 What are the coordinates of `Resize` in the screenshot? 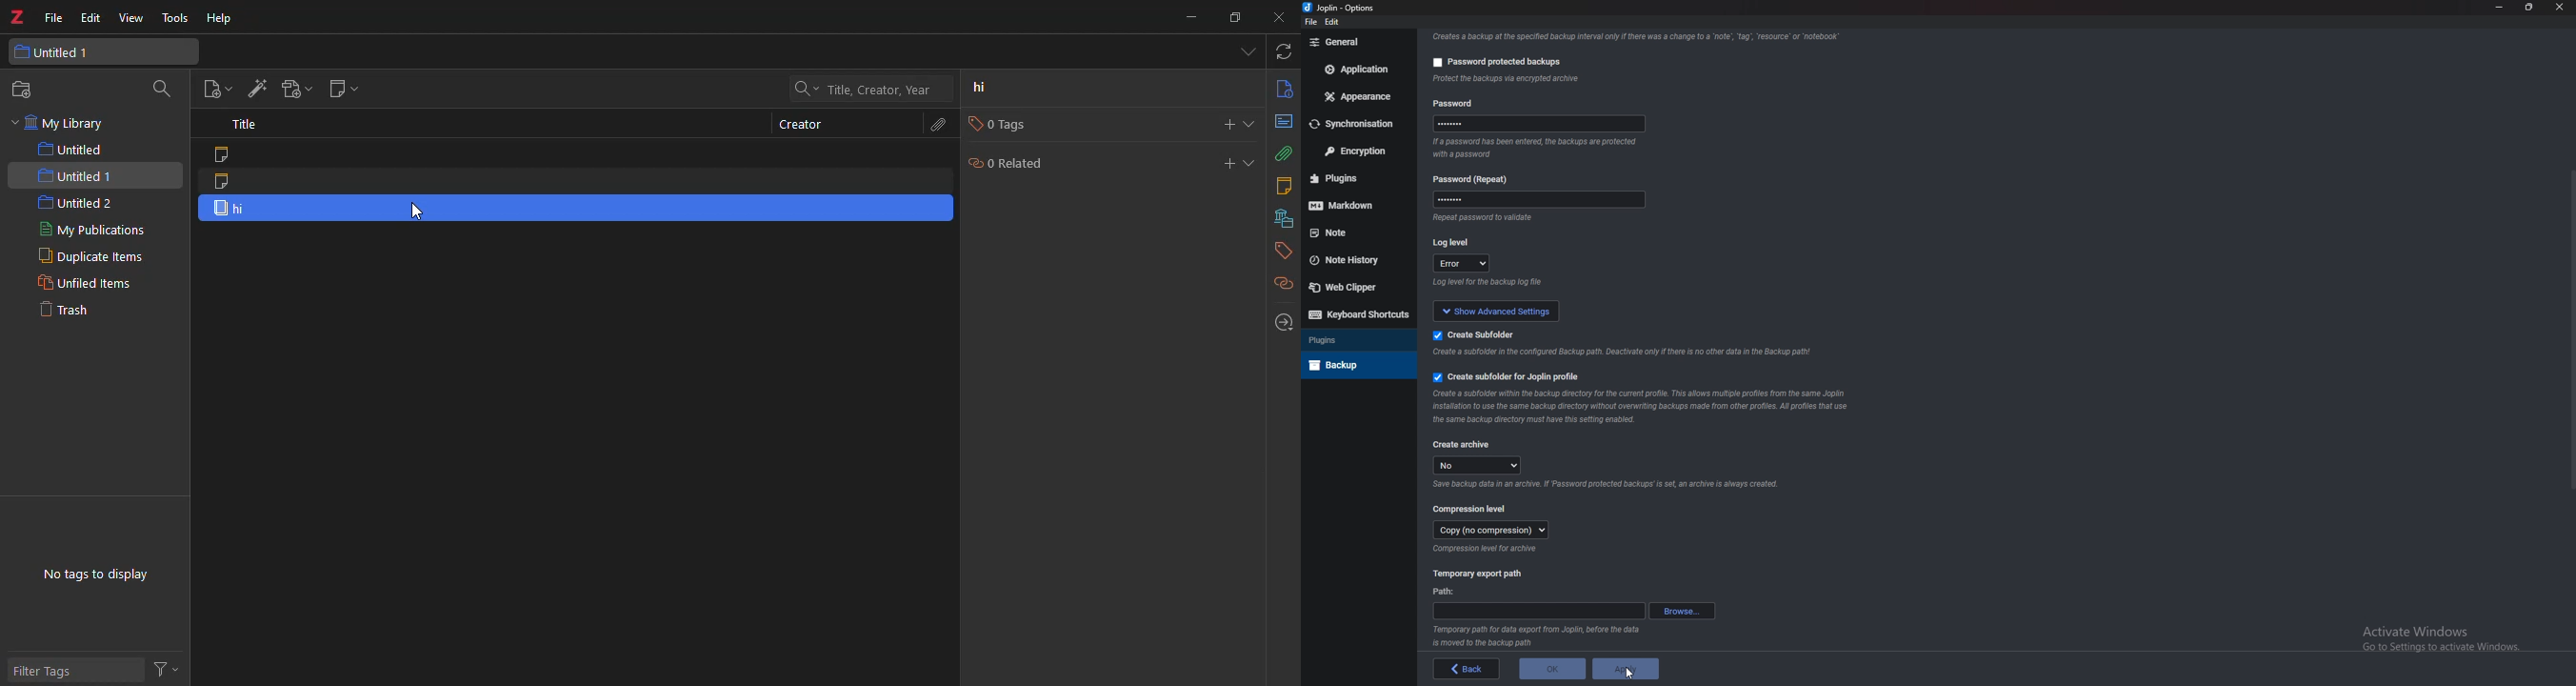 It's located at (2531, 7).